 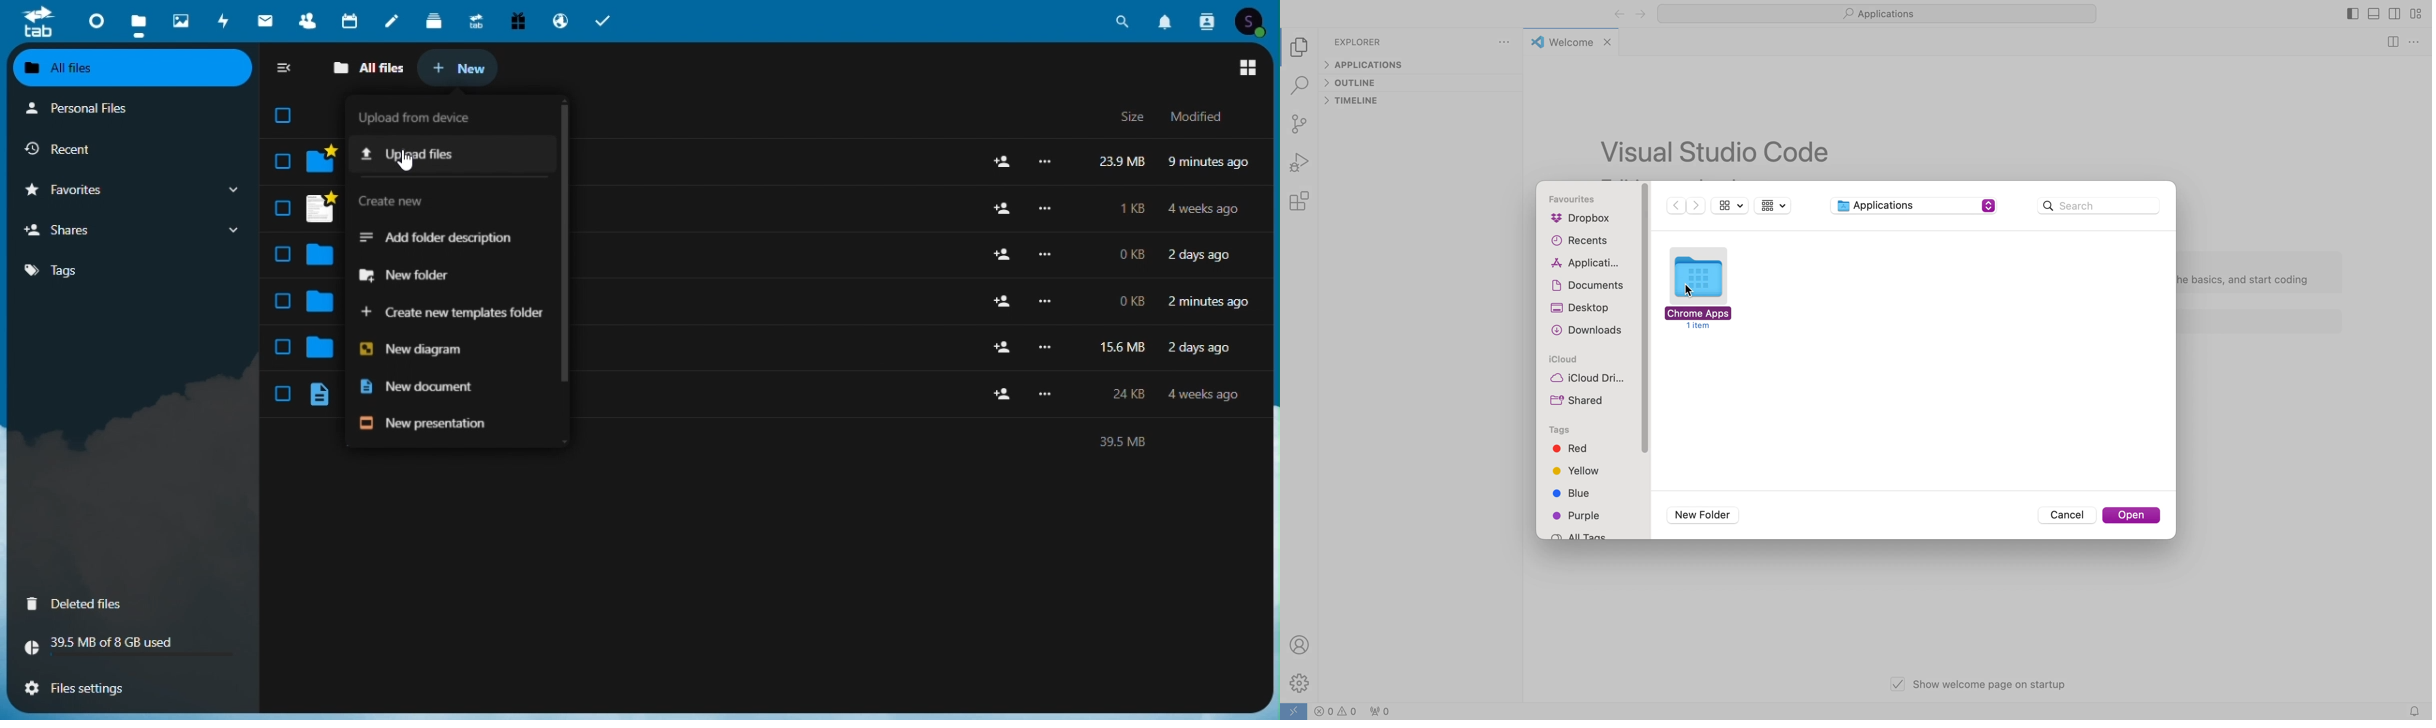 What do you see at coordinates (1249, 72) in the screenshot?
I see `` at bounding box center [1249, 72].